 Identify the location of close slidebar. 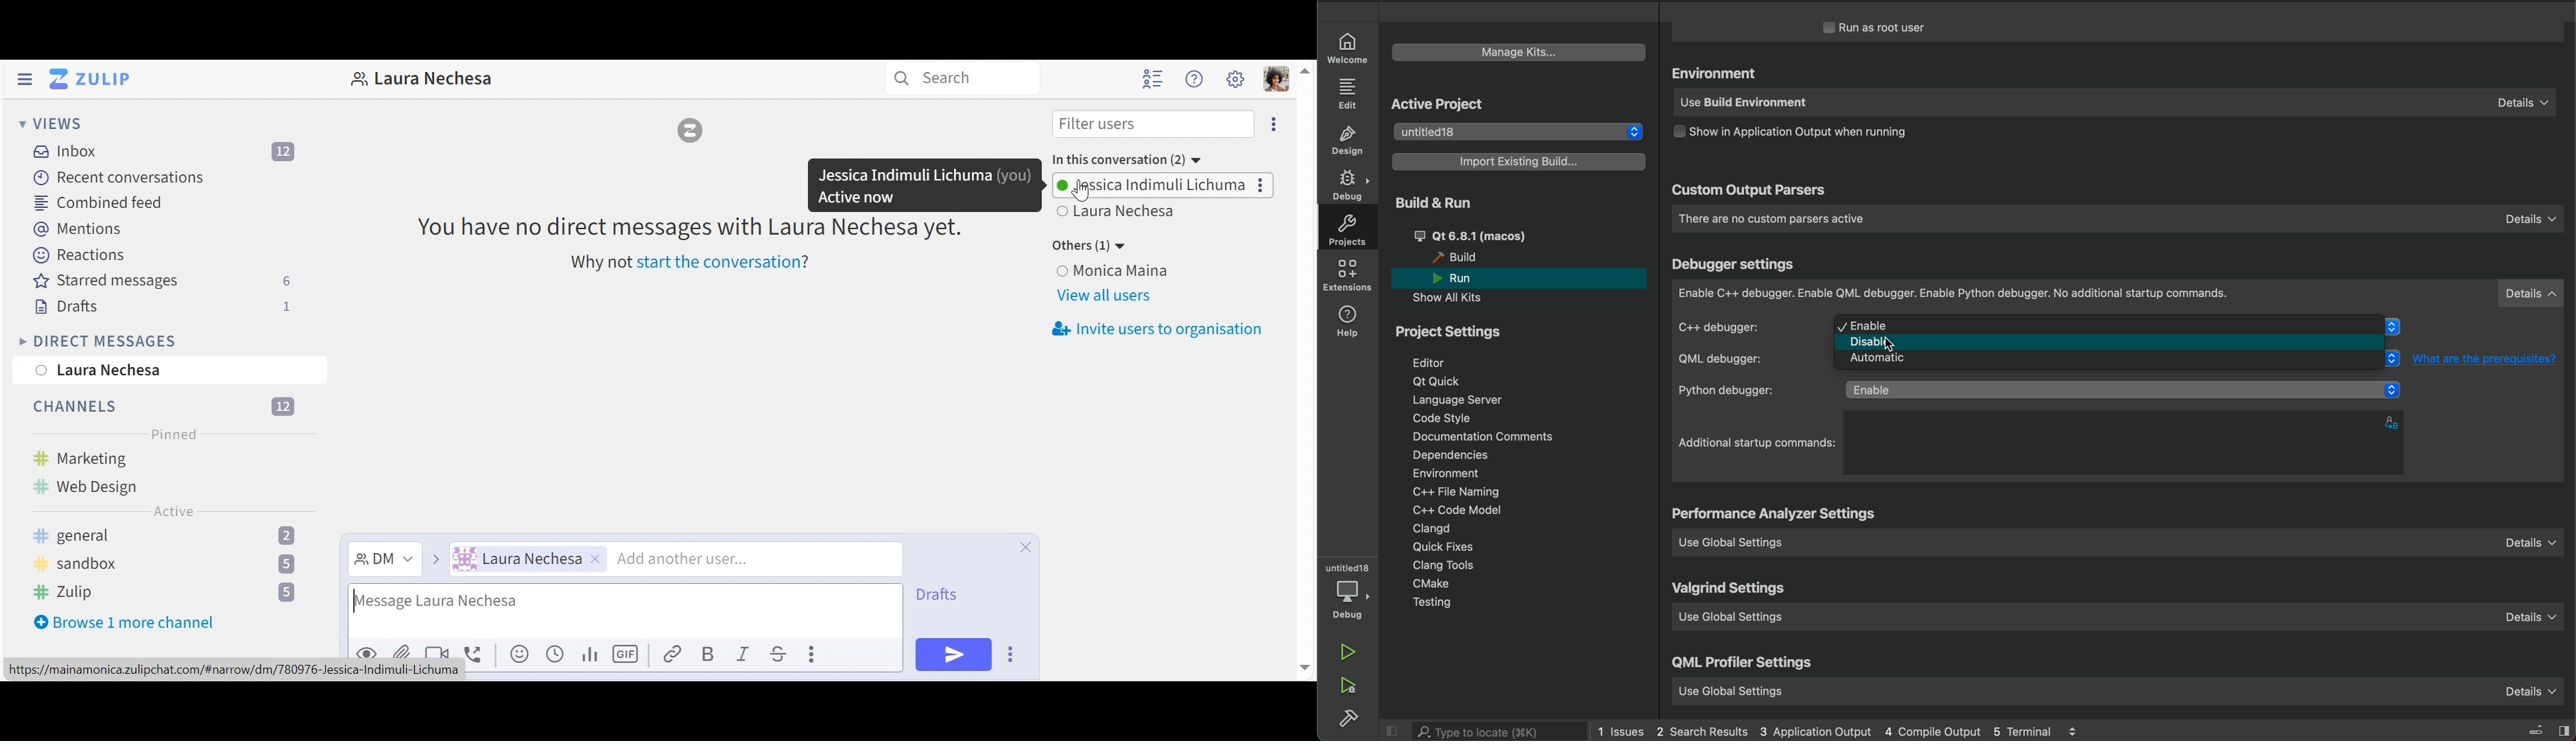
(2536, 728).